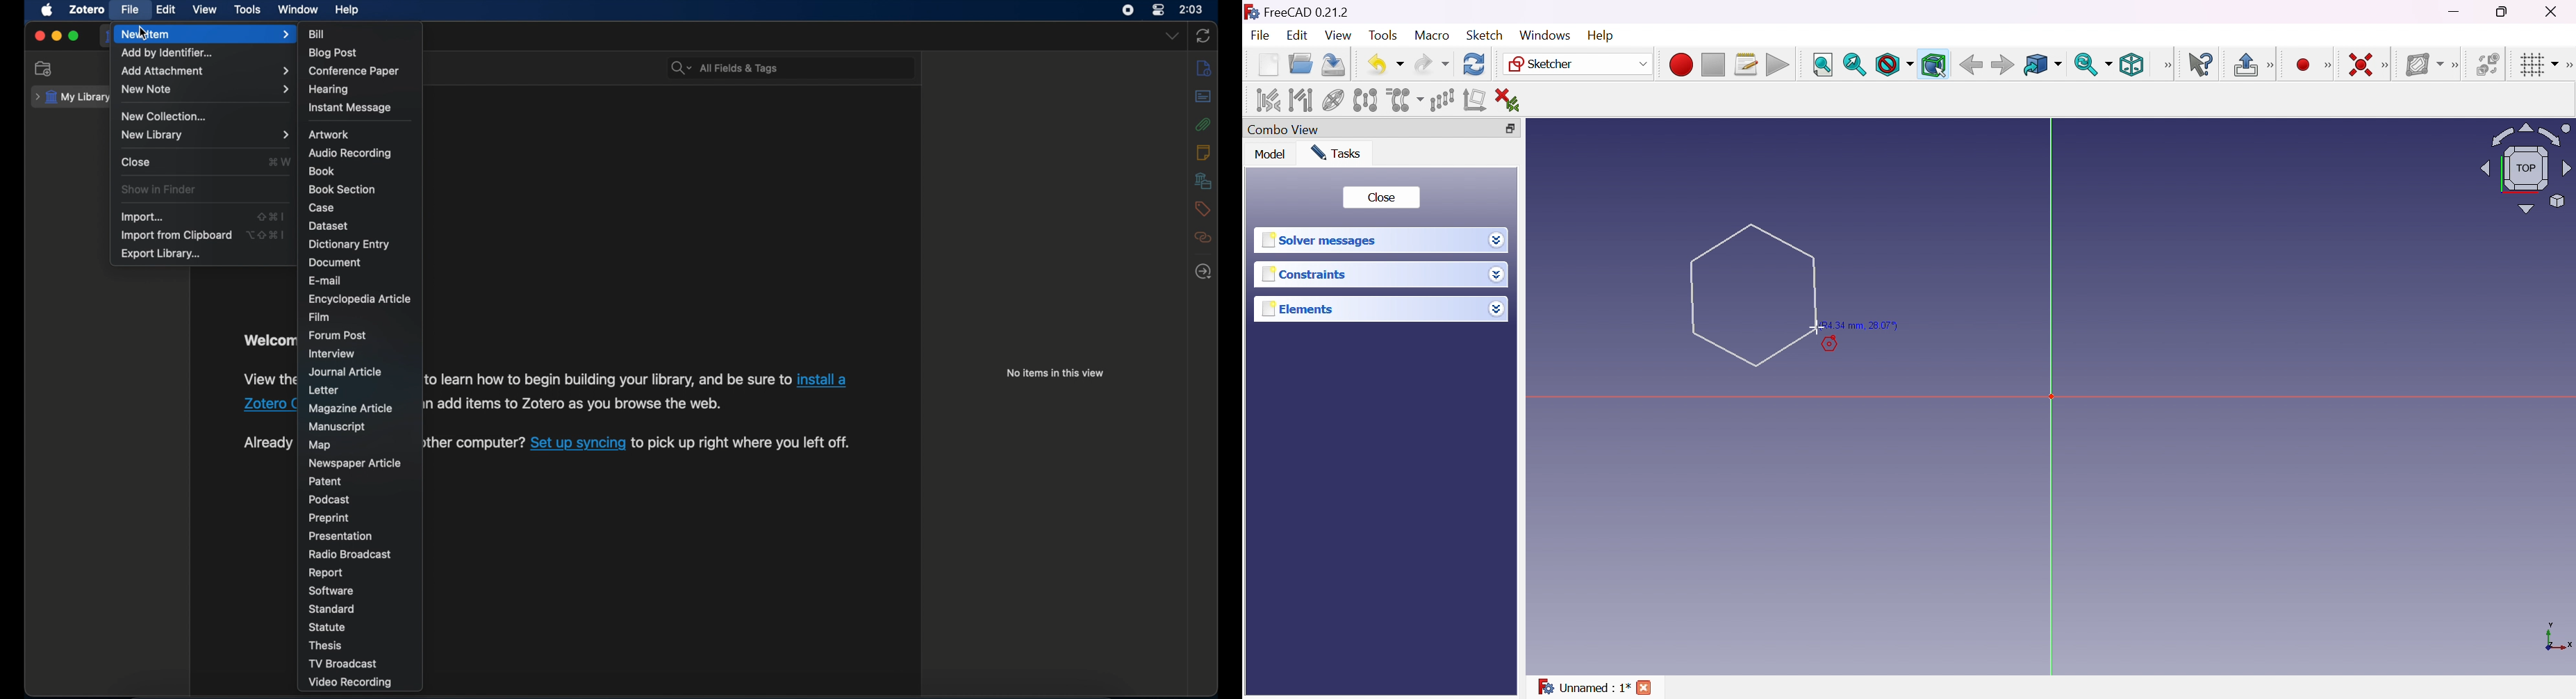 The height and width of the screenshot is (700, 2576). I want to click on text, so click(608, 379).